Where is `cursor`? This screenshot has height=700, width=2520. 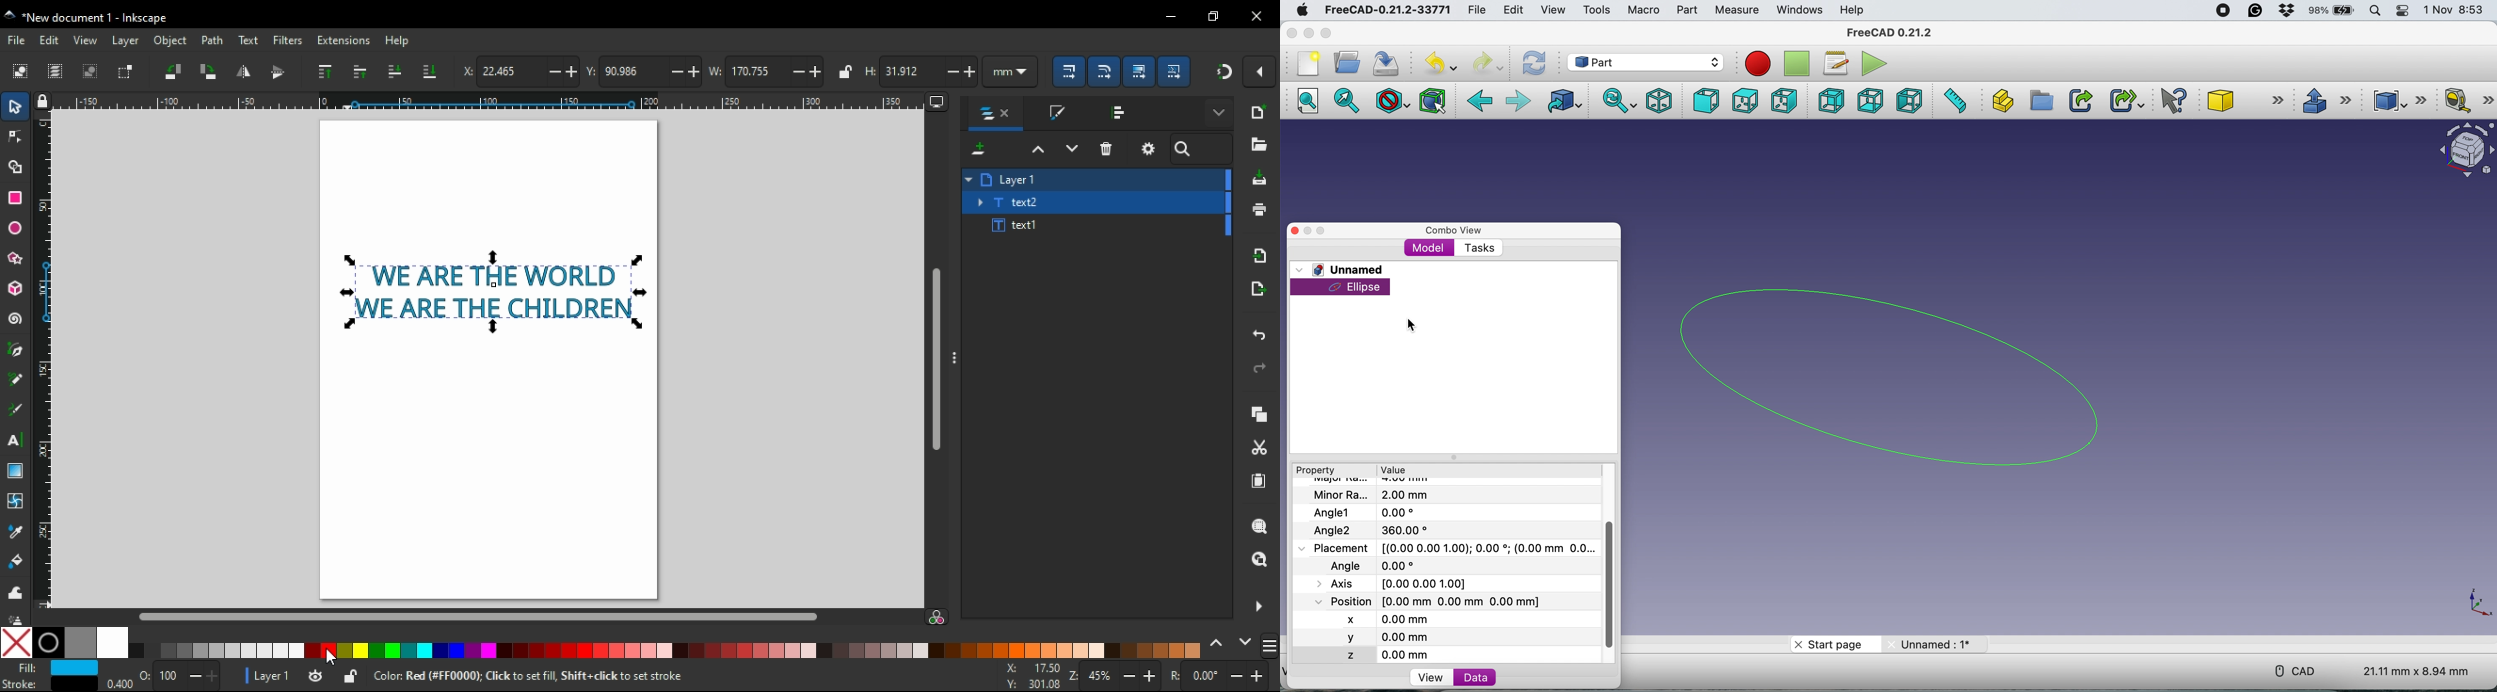
cursor is located at coordinates (1376, 293).